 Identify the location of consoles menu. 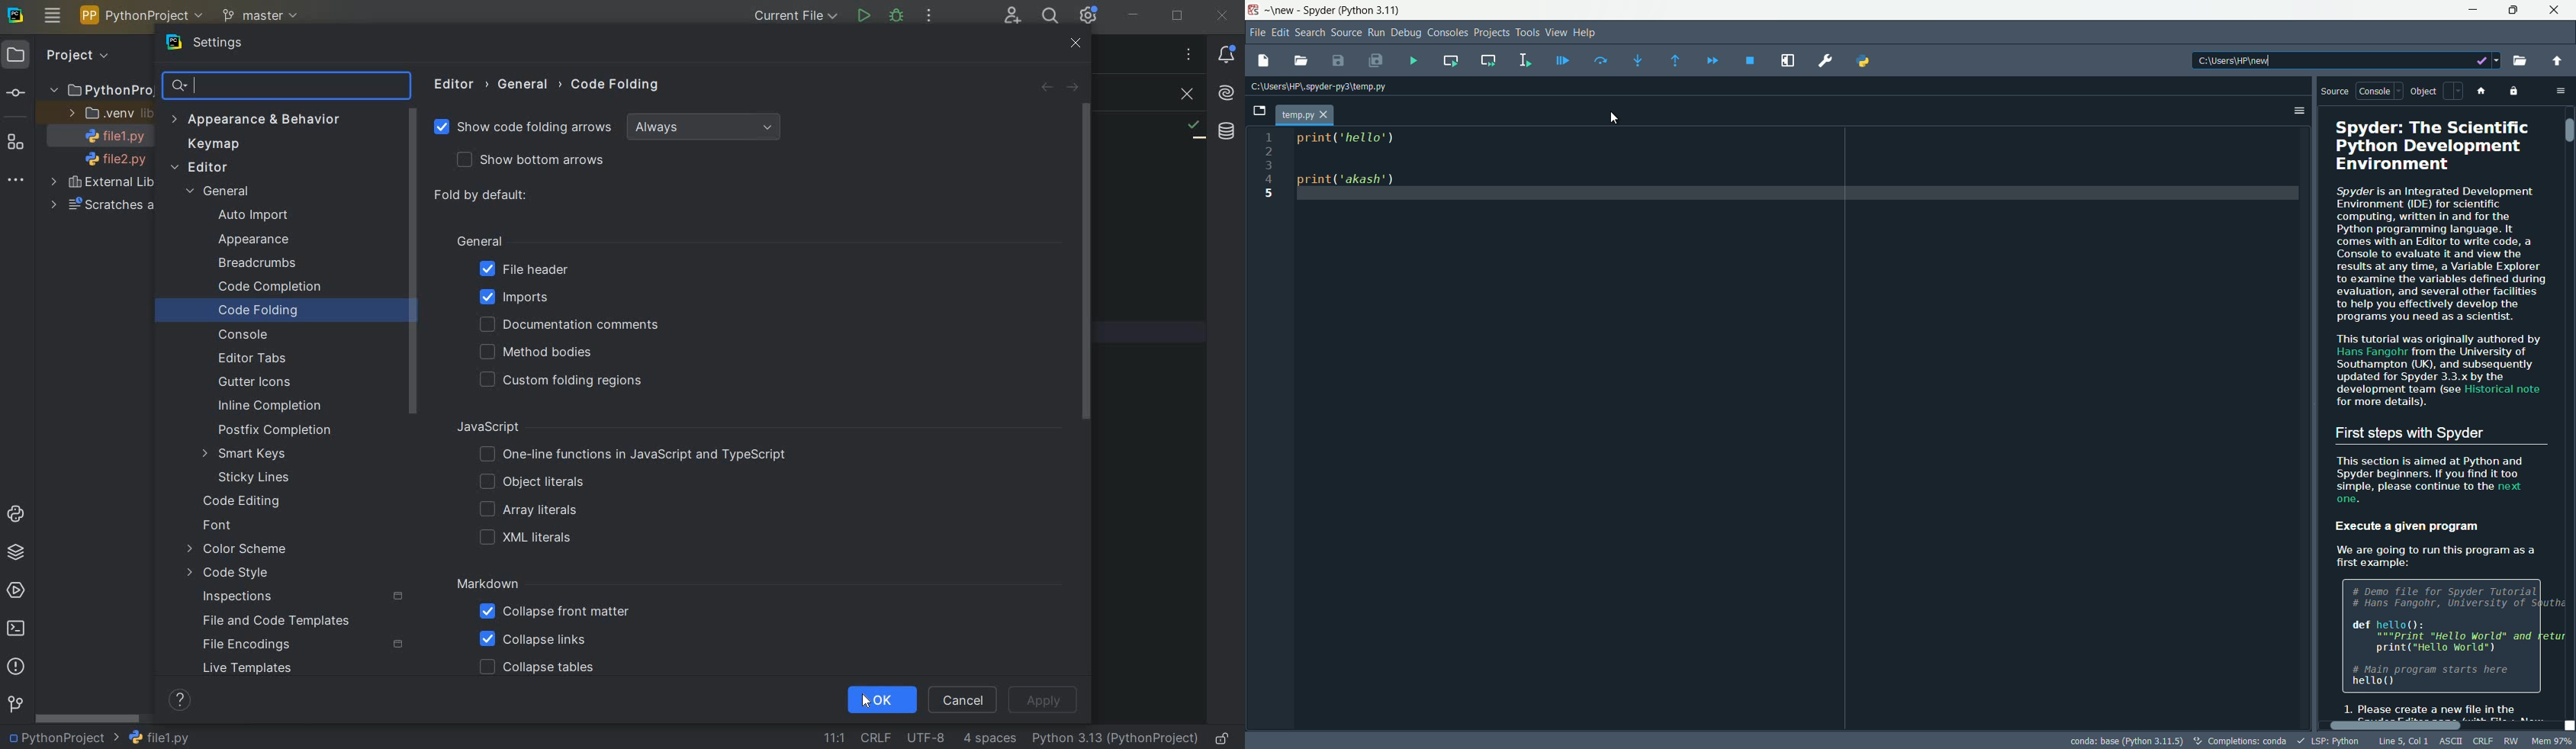
(1447, 33).